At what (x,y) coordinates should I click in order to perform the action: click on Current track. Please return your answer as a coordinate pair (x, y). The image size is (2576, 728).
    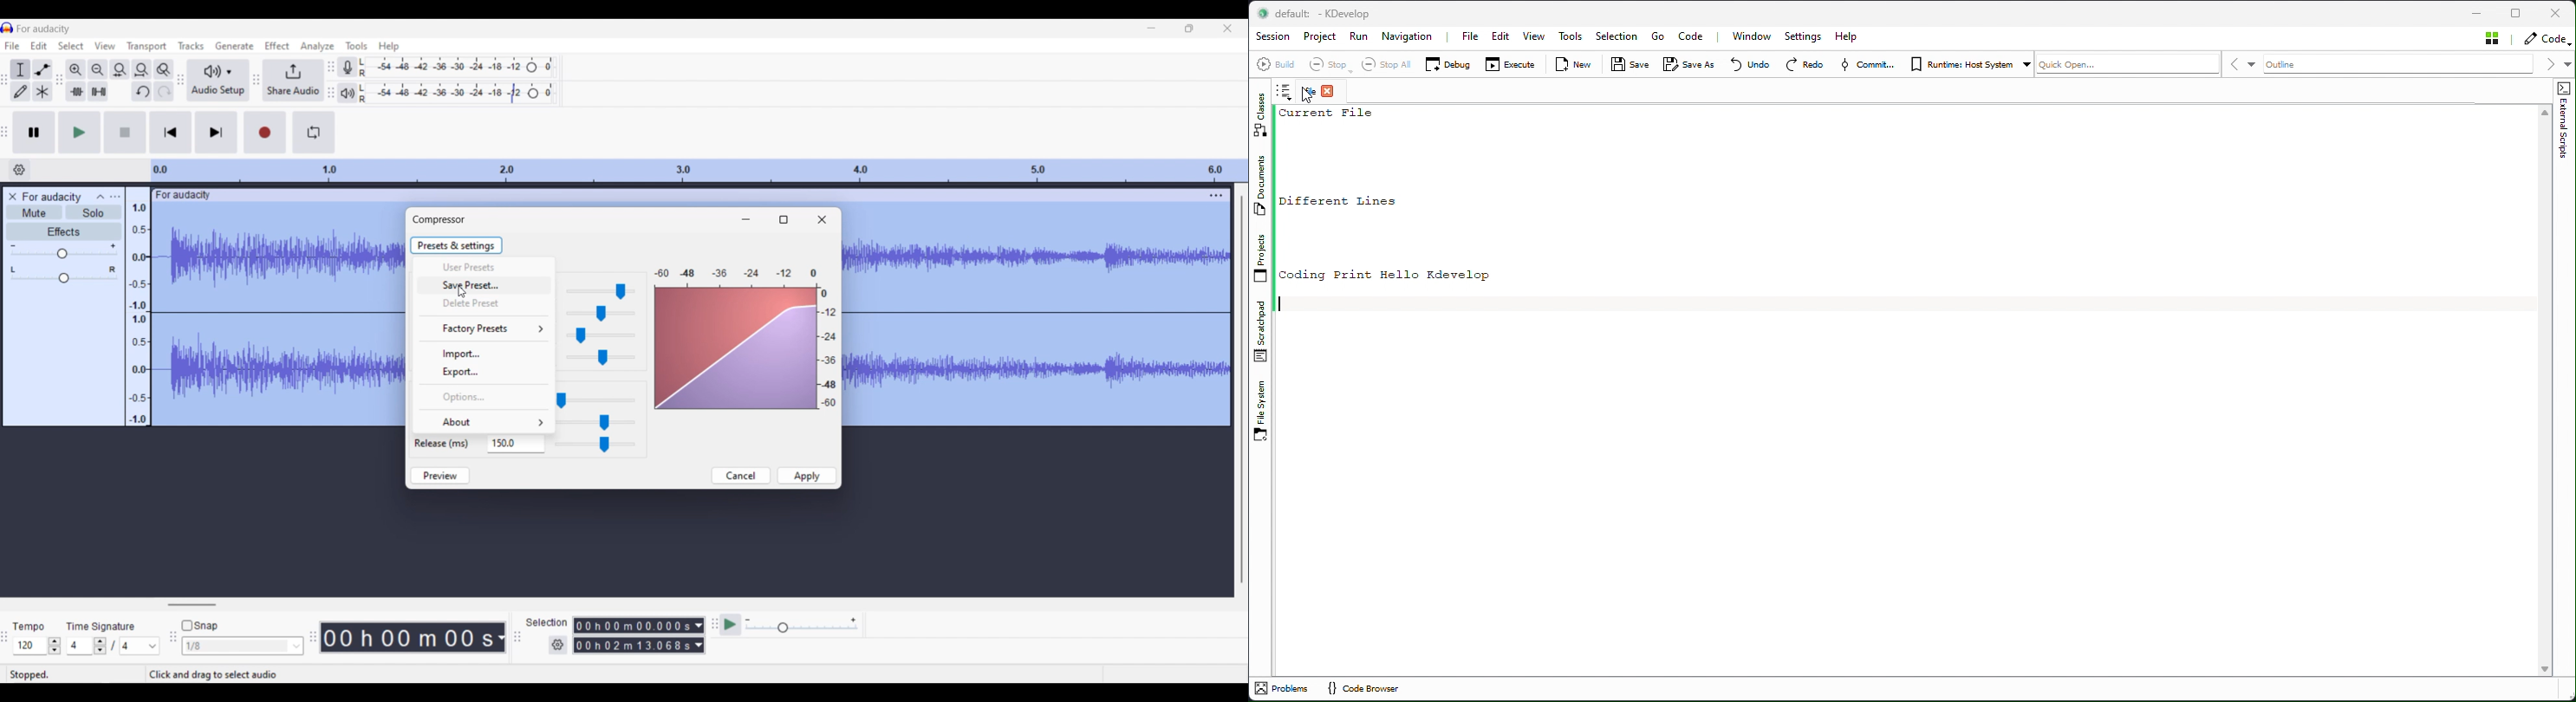
    Looking at the image, I should click on (278, 316).